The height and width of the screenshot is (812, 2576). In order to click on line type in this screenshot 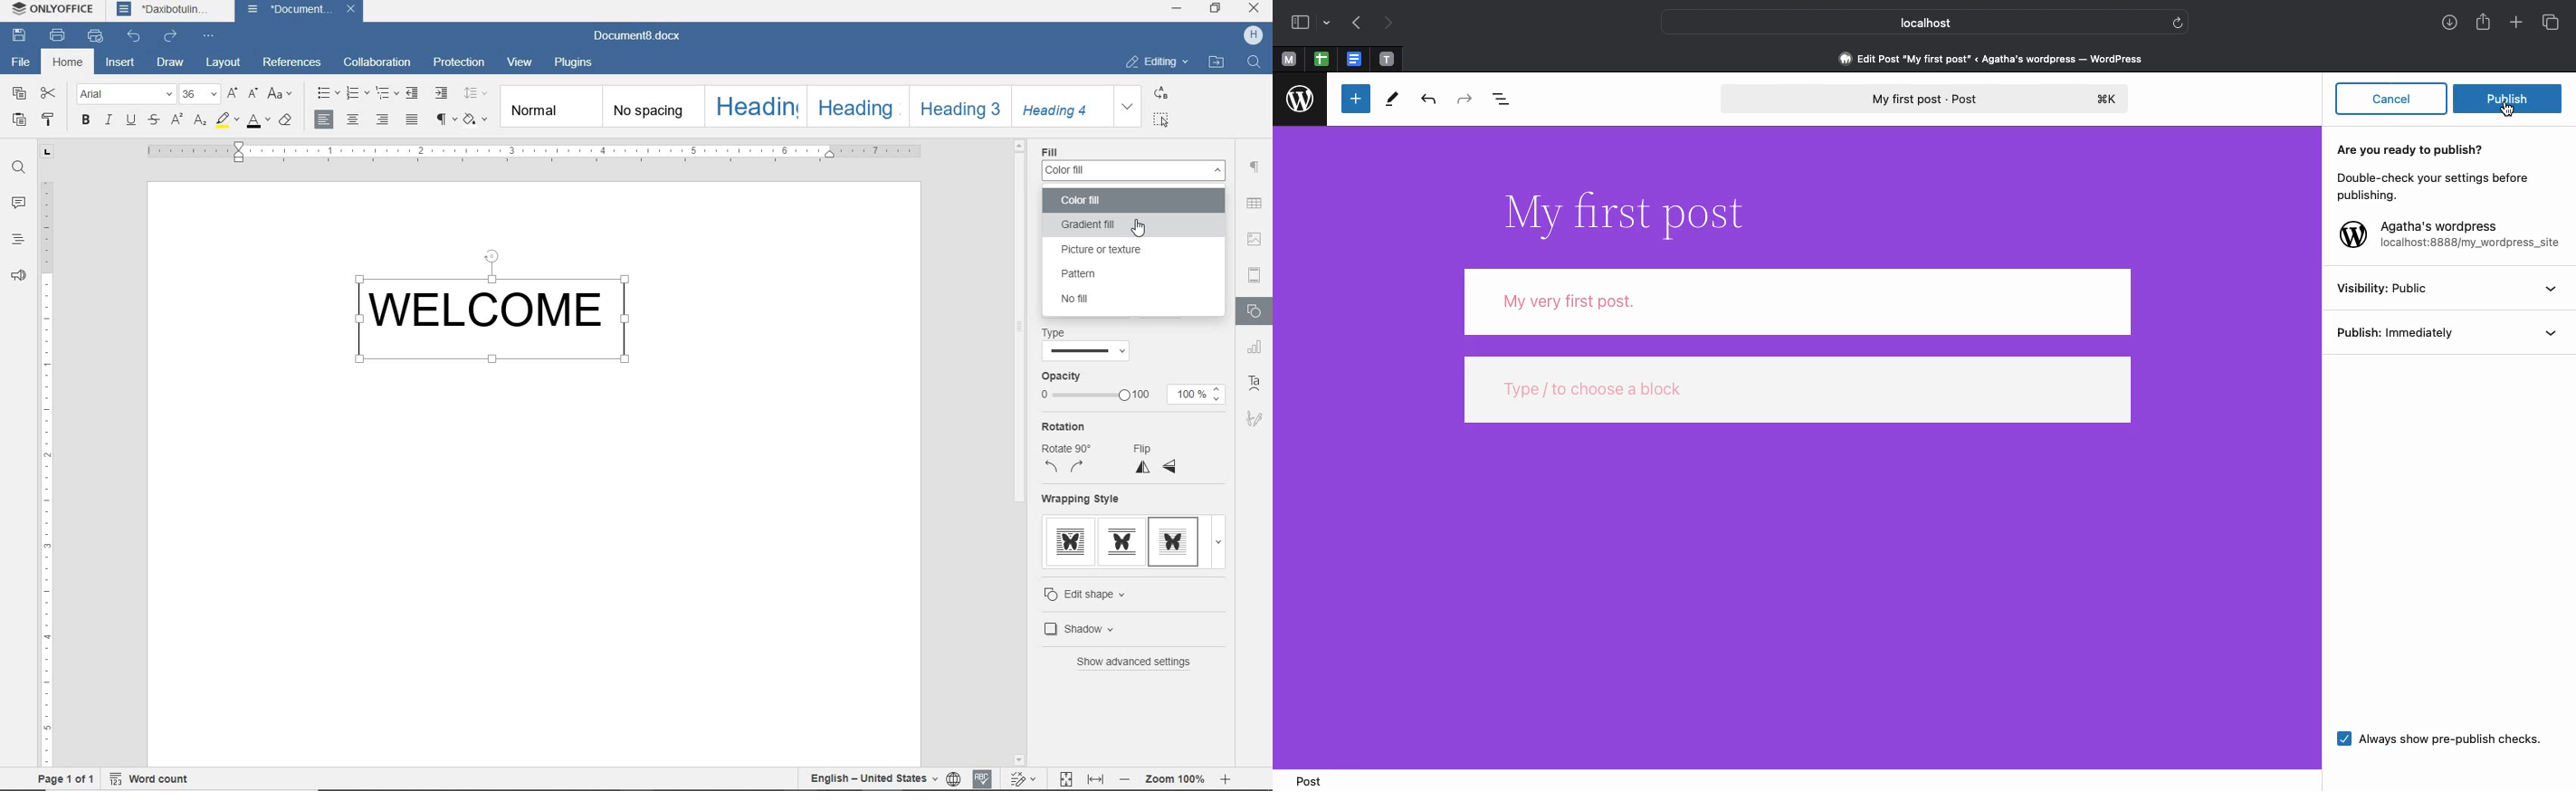, I will do `click(1087, 352)`.